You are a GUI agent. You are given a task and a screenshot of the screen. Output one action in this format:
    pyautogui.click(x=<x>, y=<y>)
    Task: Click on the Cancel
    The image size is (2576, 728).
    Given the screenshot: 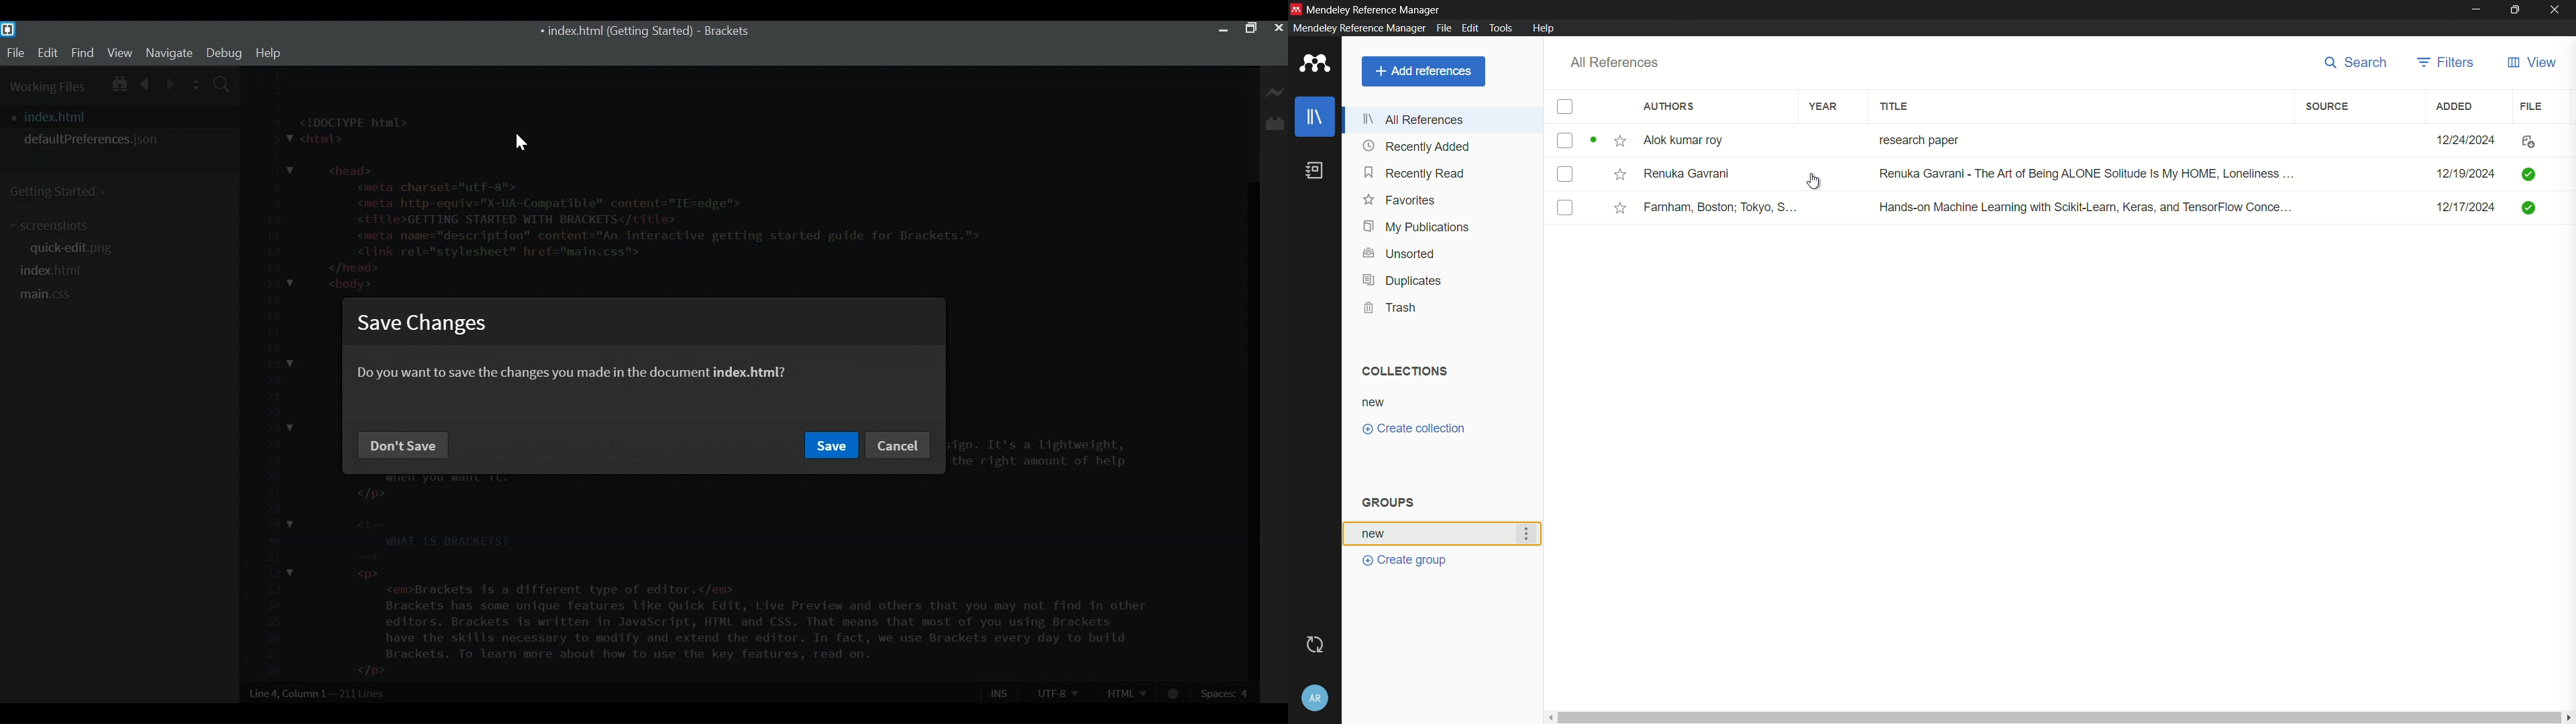 What is the action you would take?
    pyautogui.click(x=899, y=446)
    